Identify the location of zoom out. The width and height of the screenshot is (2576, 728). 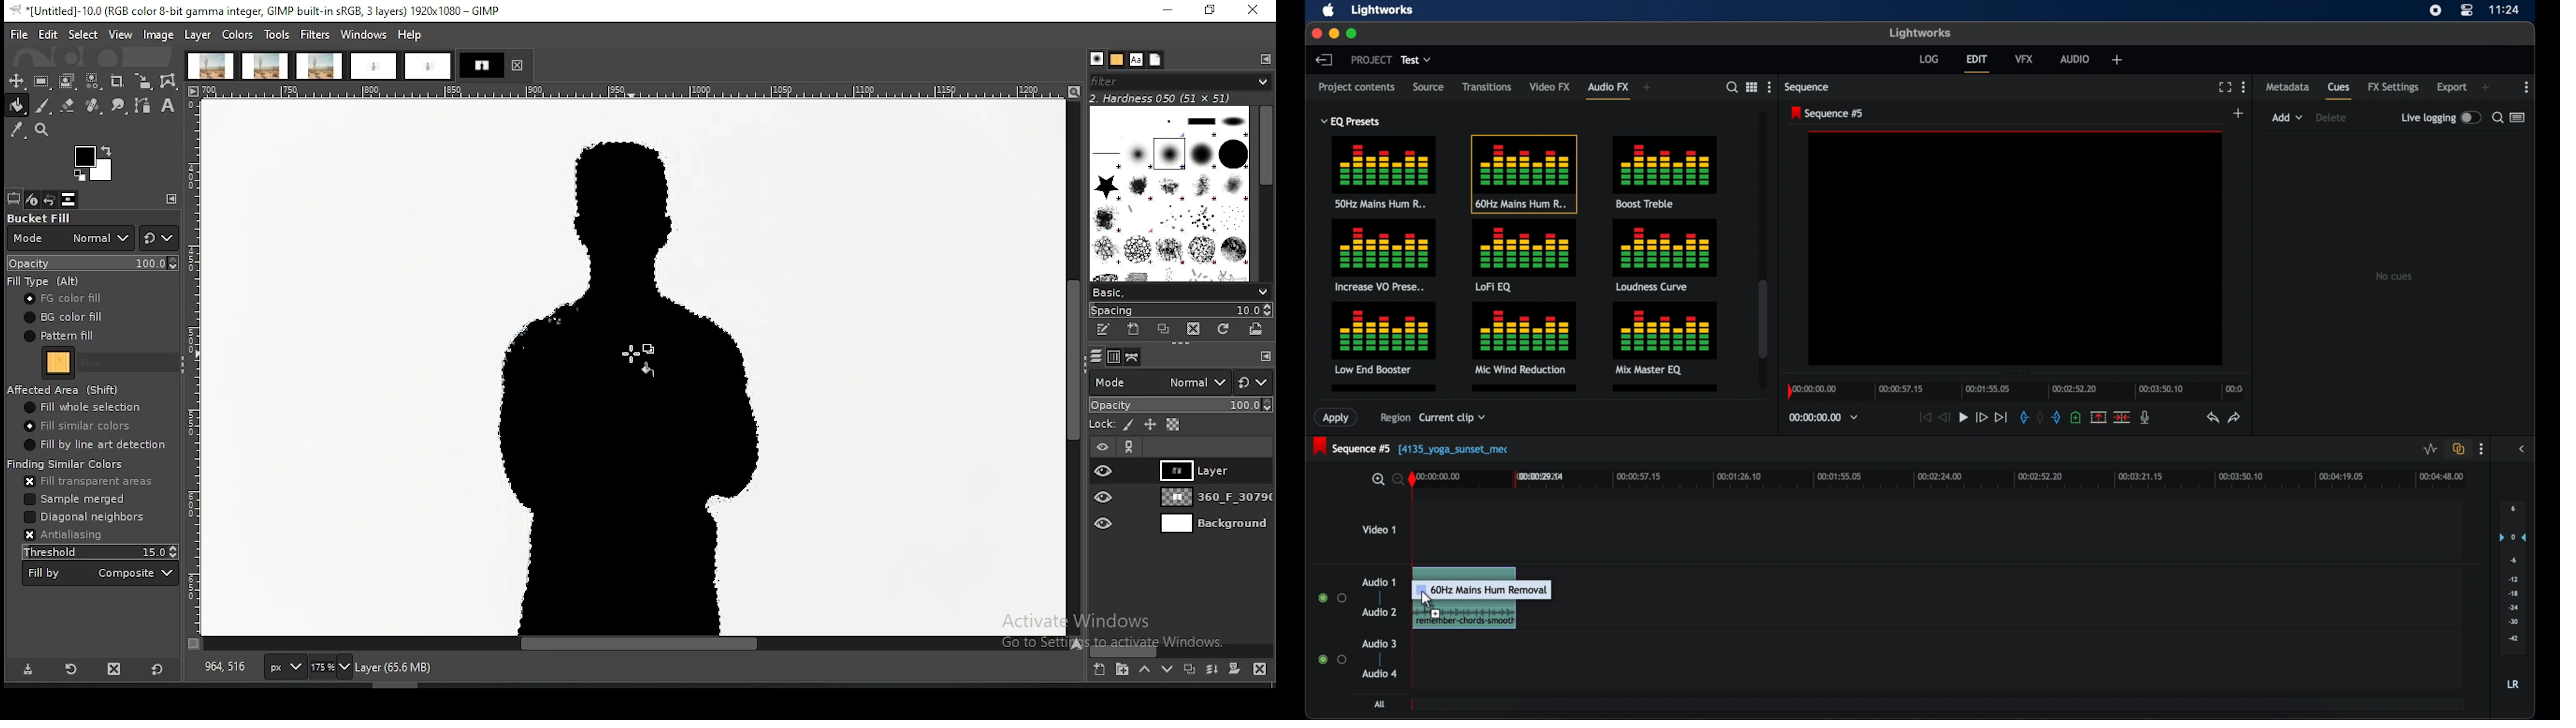
(1395, 479).